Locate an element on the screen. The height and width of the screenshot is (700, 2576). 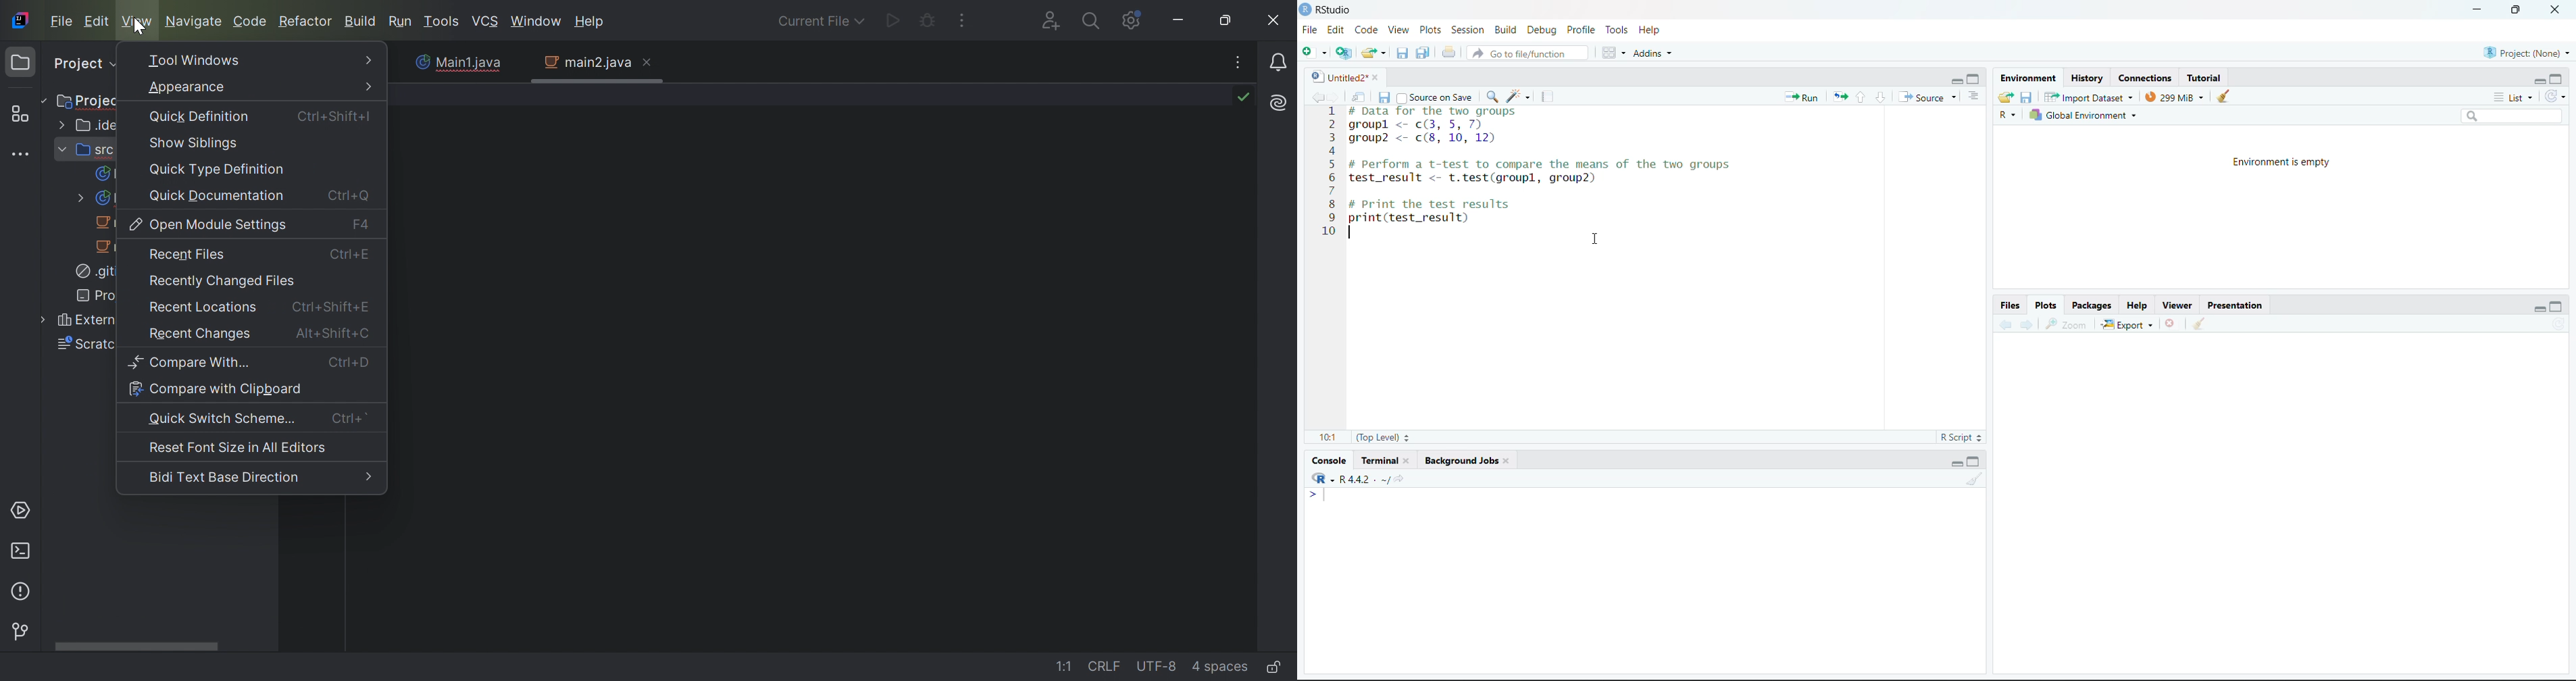
save all open documents is located at coordinates (1422, 52).